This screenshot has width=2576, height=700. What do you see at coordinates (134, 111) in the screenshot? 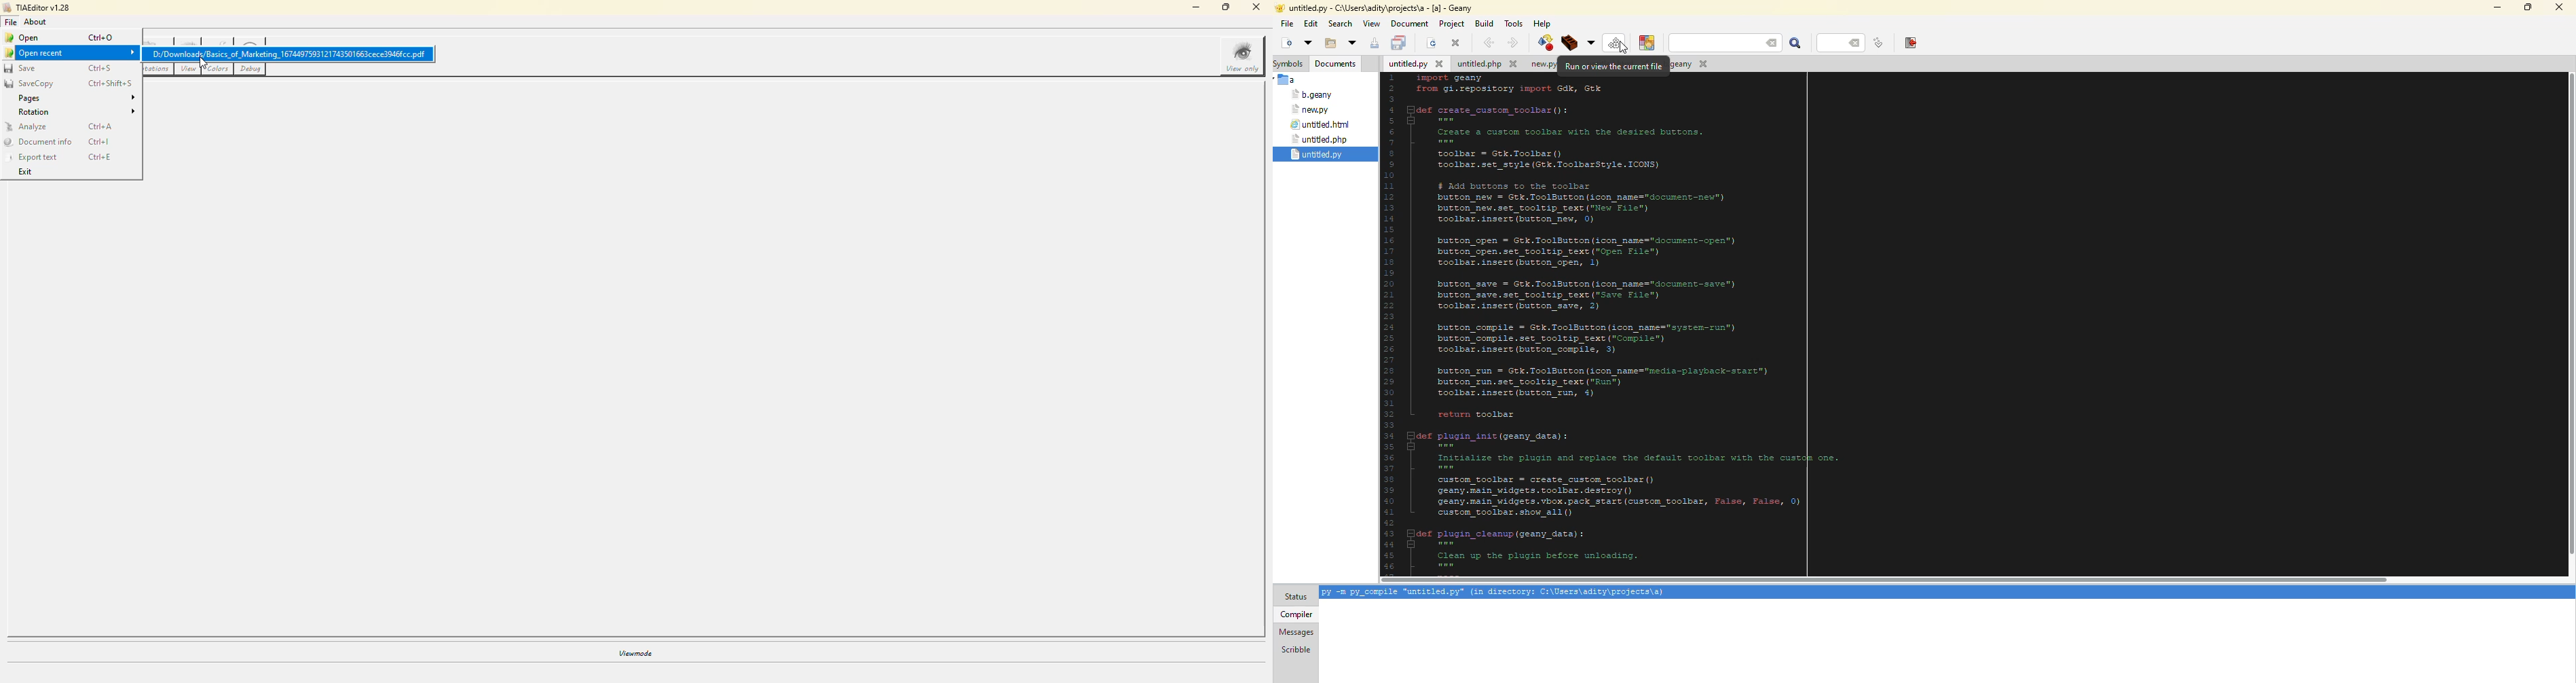
I see `expand` at bounding box center [134, 111].